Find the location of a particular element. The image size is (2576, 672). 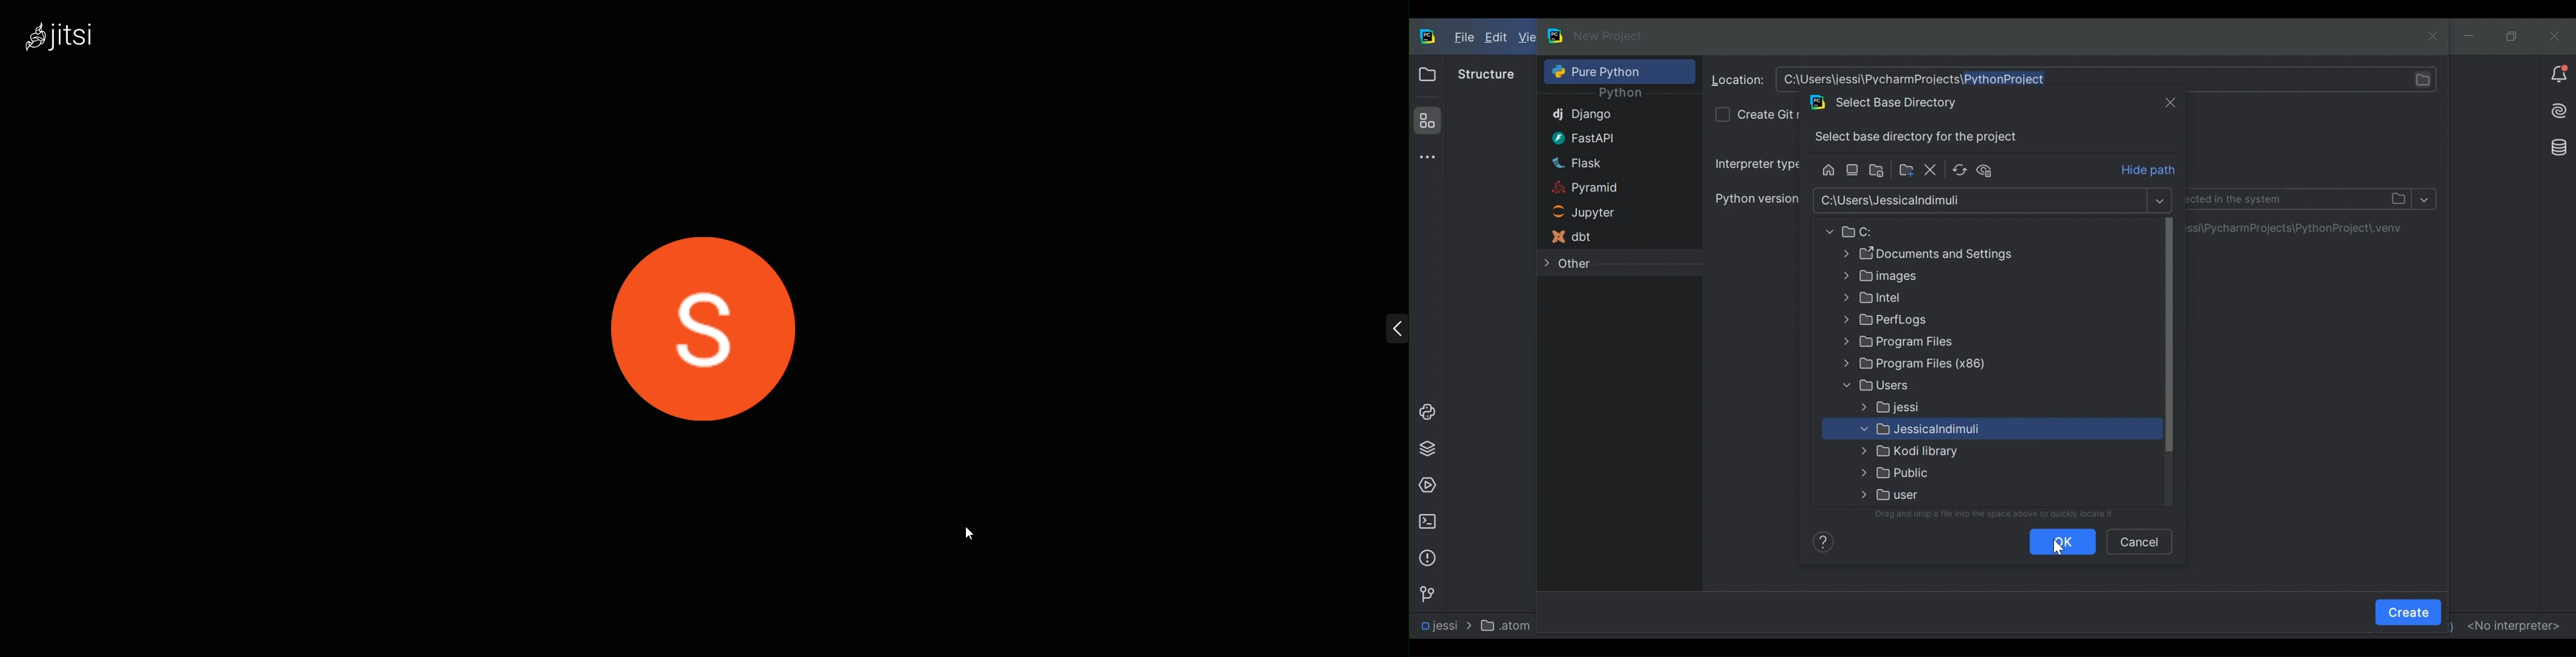

Folder Path is located at coordinates (1942, 254).